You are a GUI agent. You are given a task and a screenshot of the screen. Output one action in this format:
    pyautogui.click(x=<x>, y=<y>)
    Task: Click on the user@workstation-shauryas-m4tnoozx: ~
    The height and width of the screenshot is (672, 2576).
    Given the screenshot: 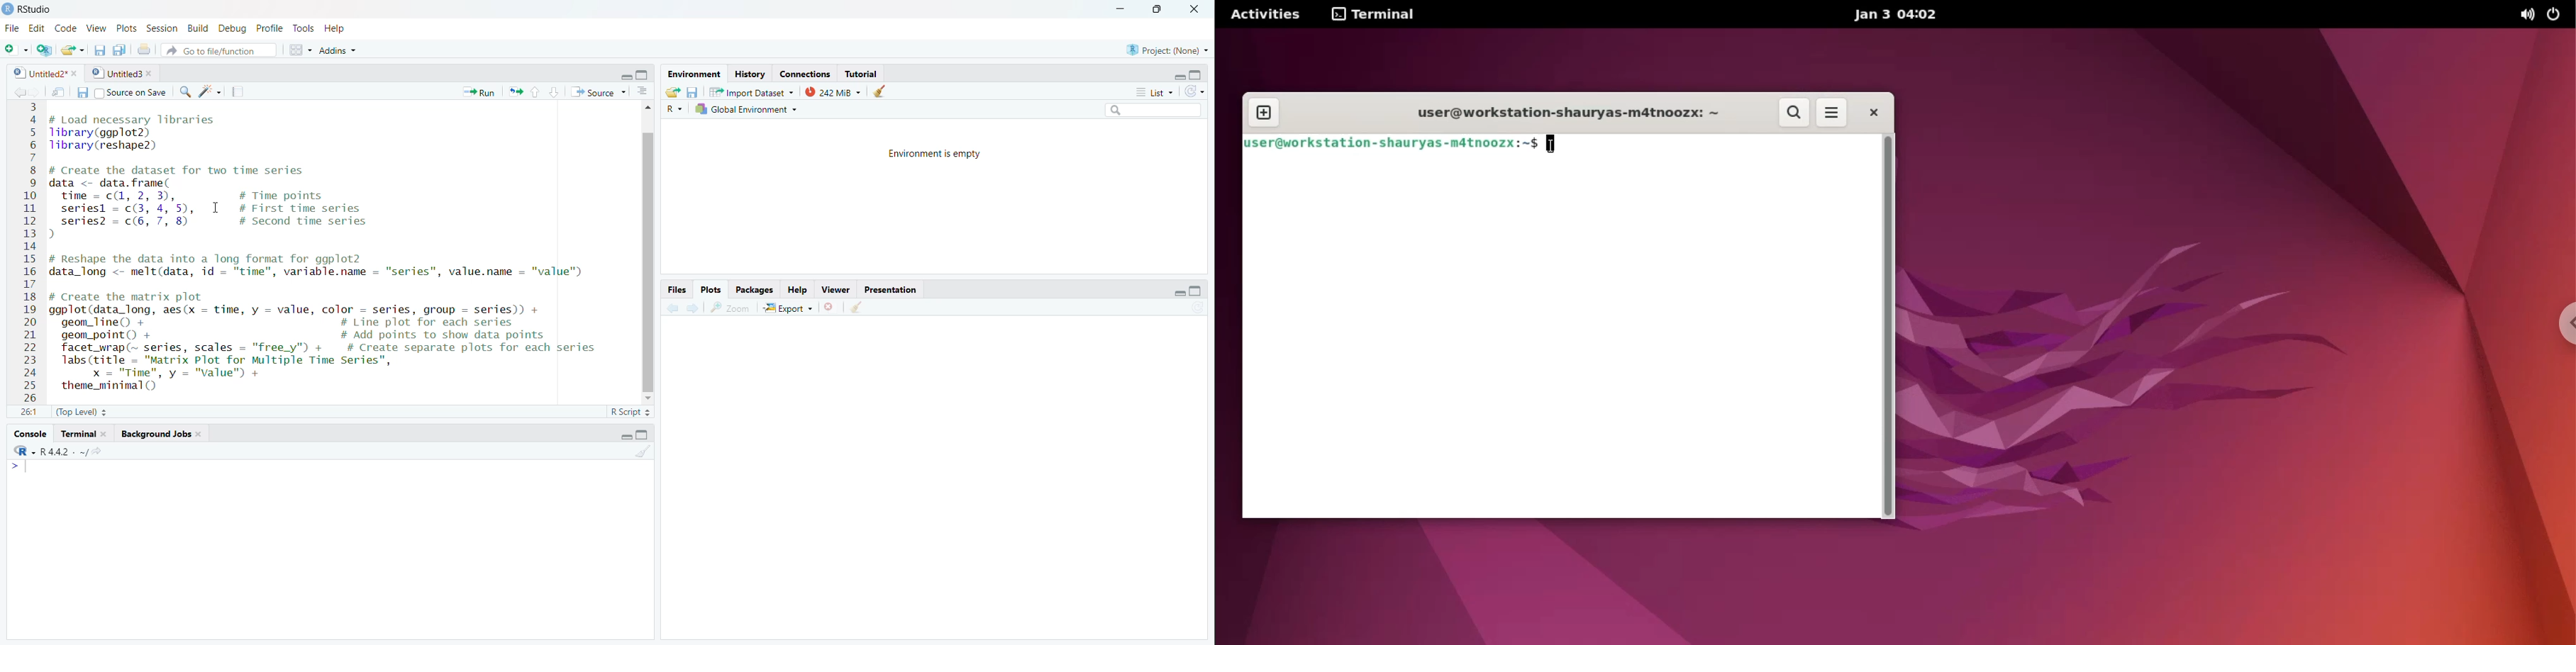 What is the action you would take?
    pyautogui.click(x=1567, y=112)
    